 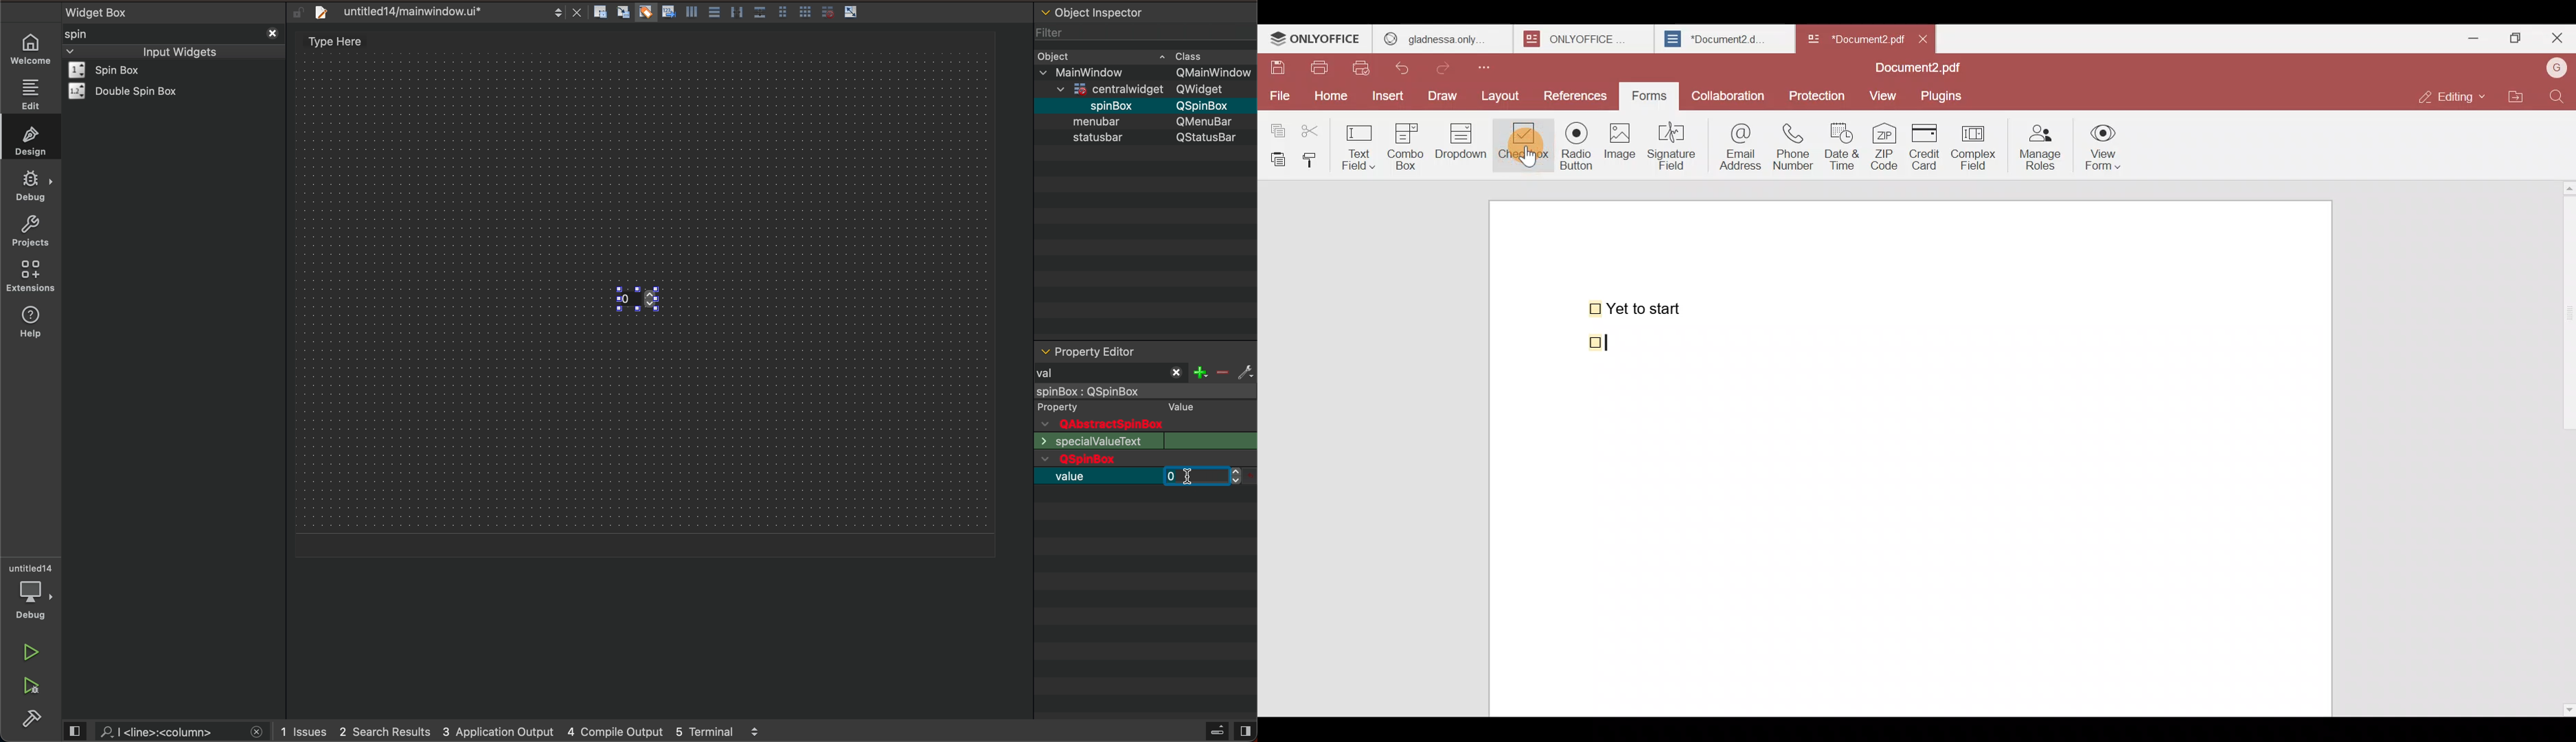 I want to click on cursor, so click(x=1192, y=485).